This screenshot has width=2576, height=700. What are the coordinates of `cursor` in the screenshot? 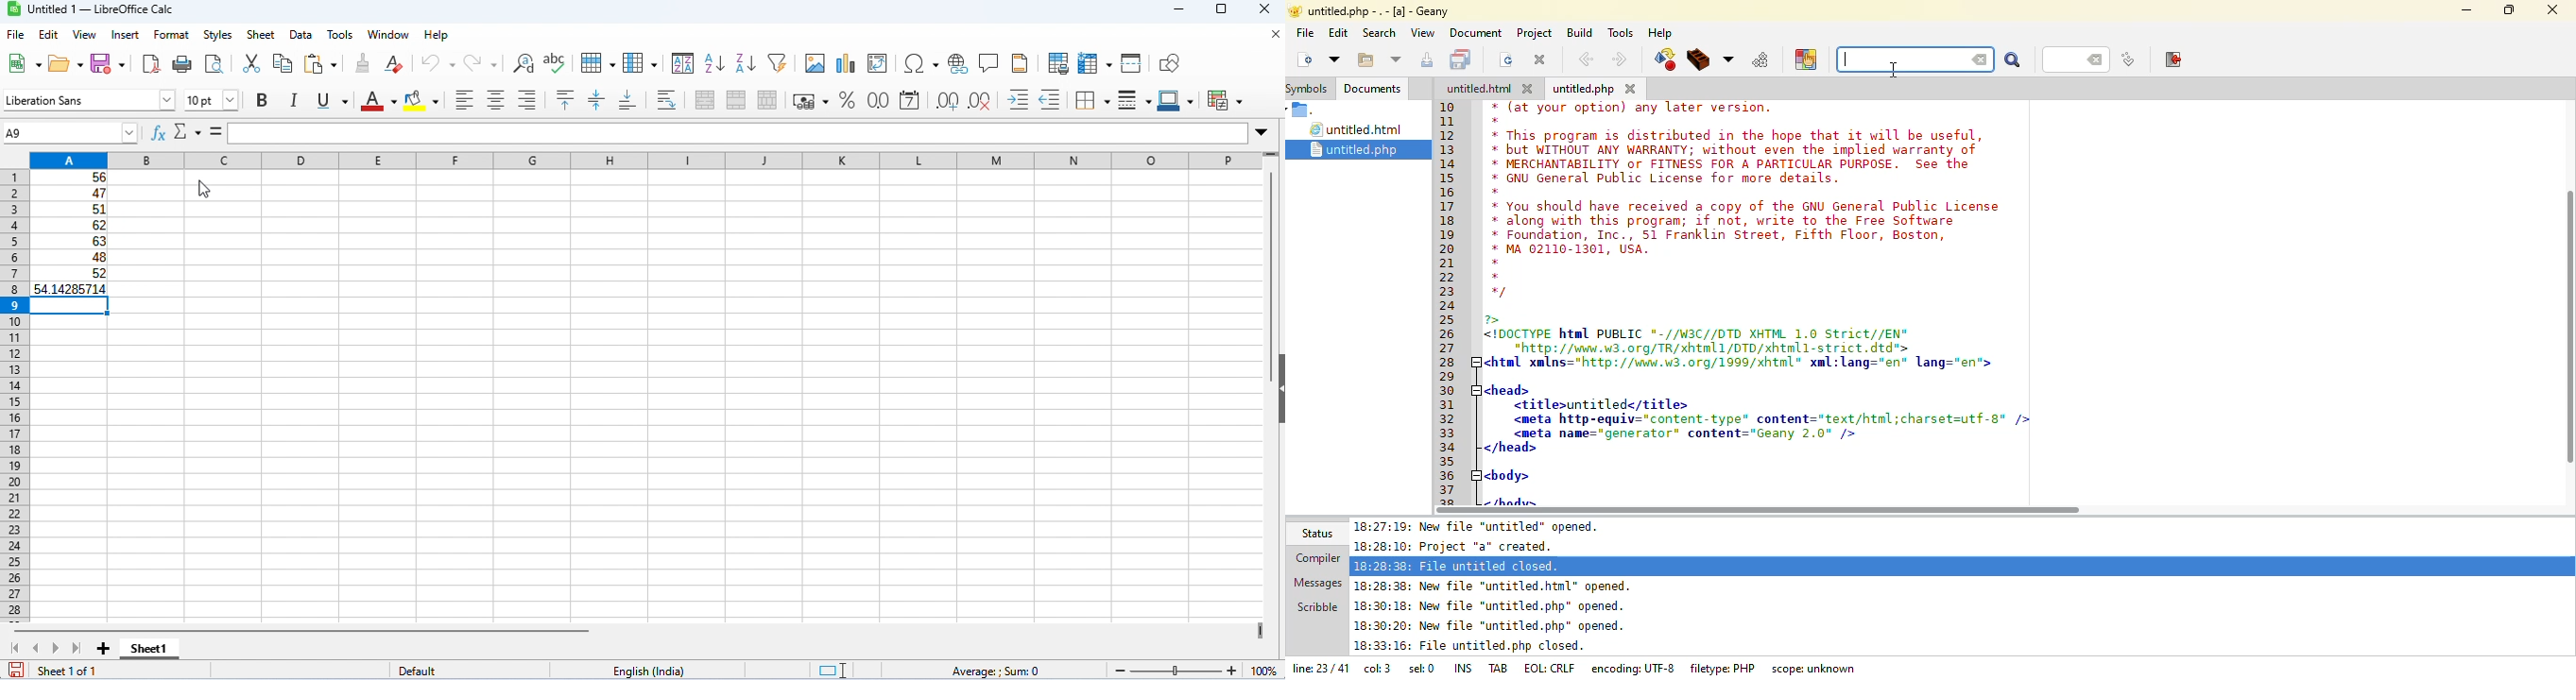 It's located at (1892, 70).